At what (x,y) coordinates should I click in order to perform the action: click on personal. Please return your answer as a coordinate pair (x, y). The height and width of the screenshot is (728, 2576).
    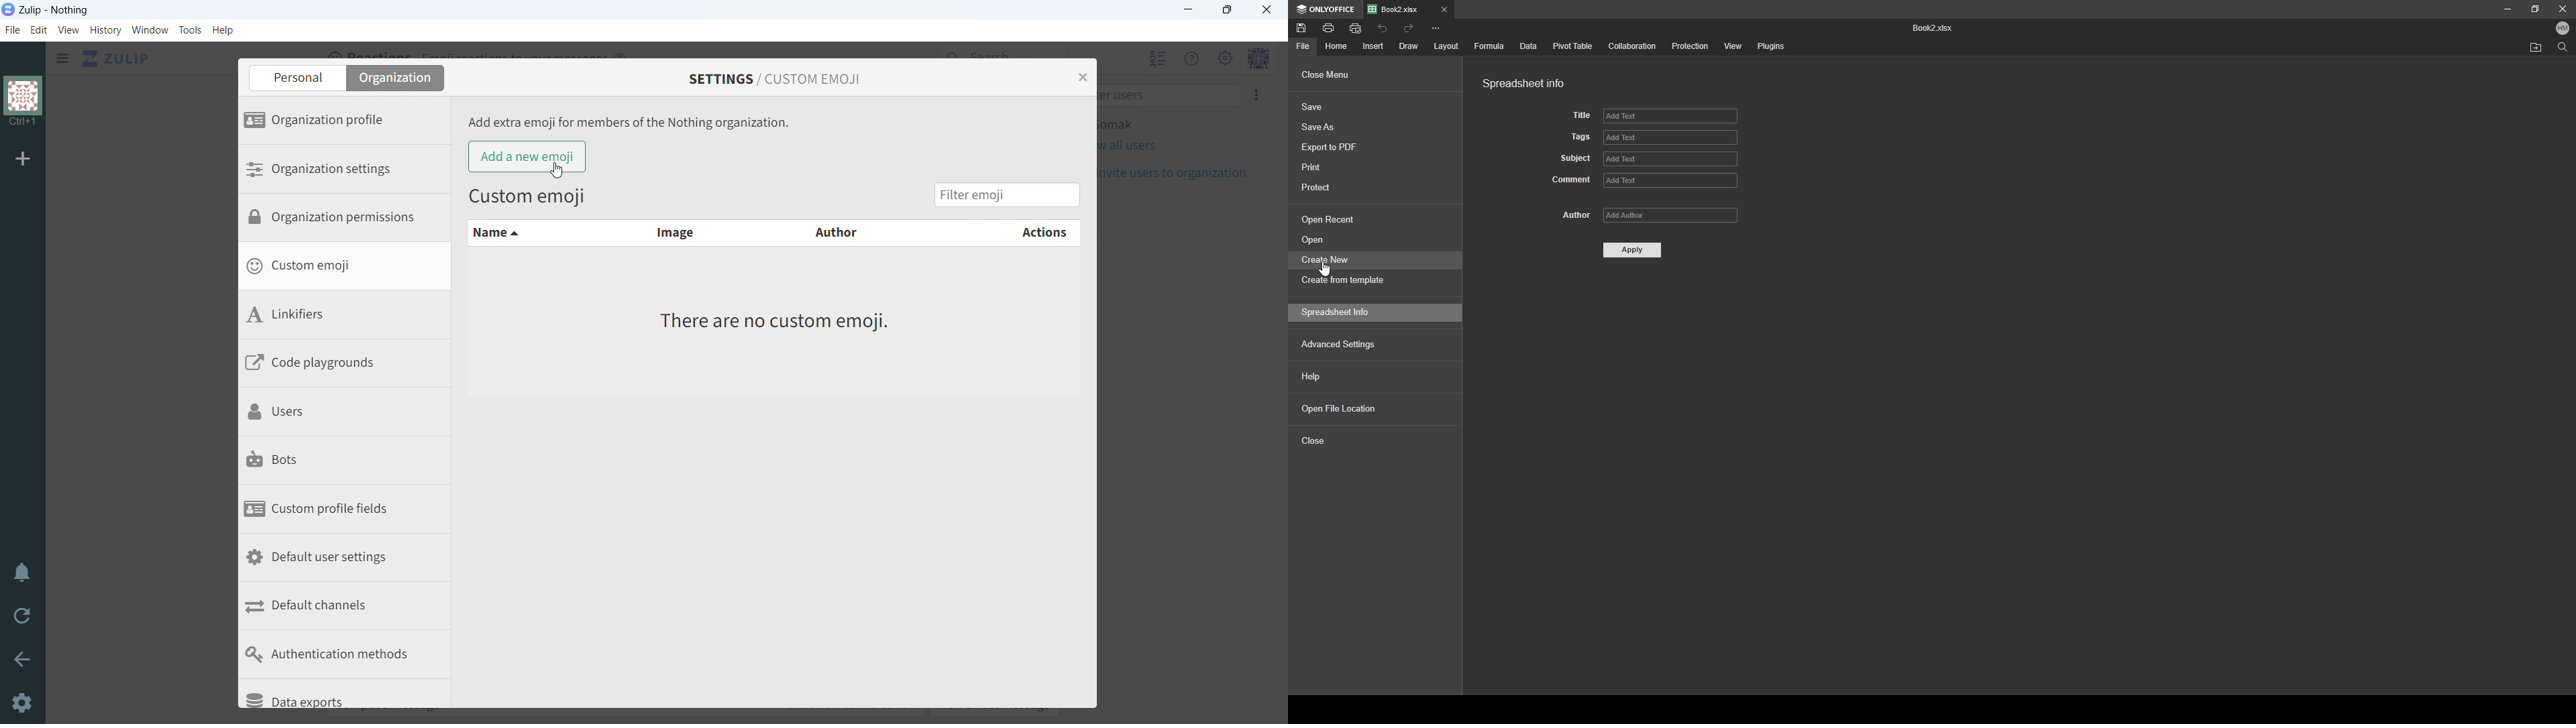
    Looking at the image, I should click on (296, 78).